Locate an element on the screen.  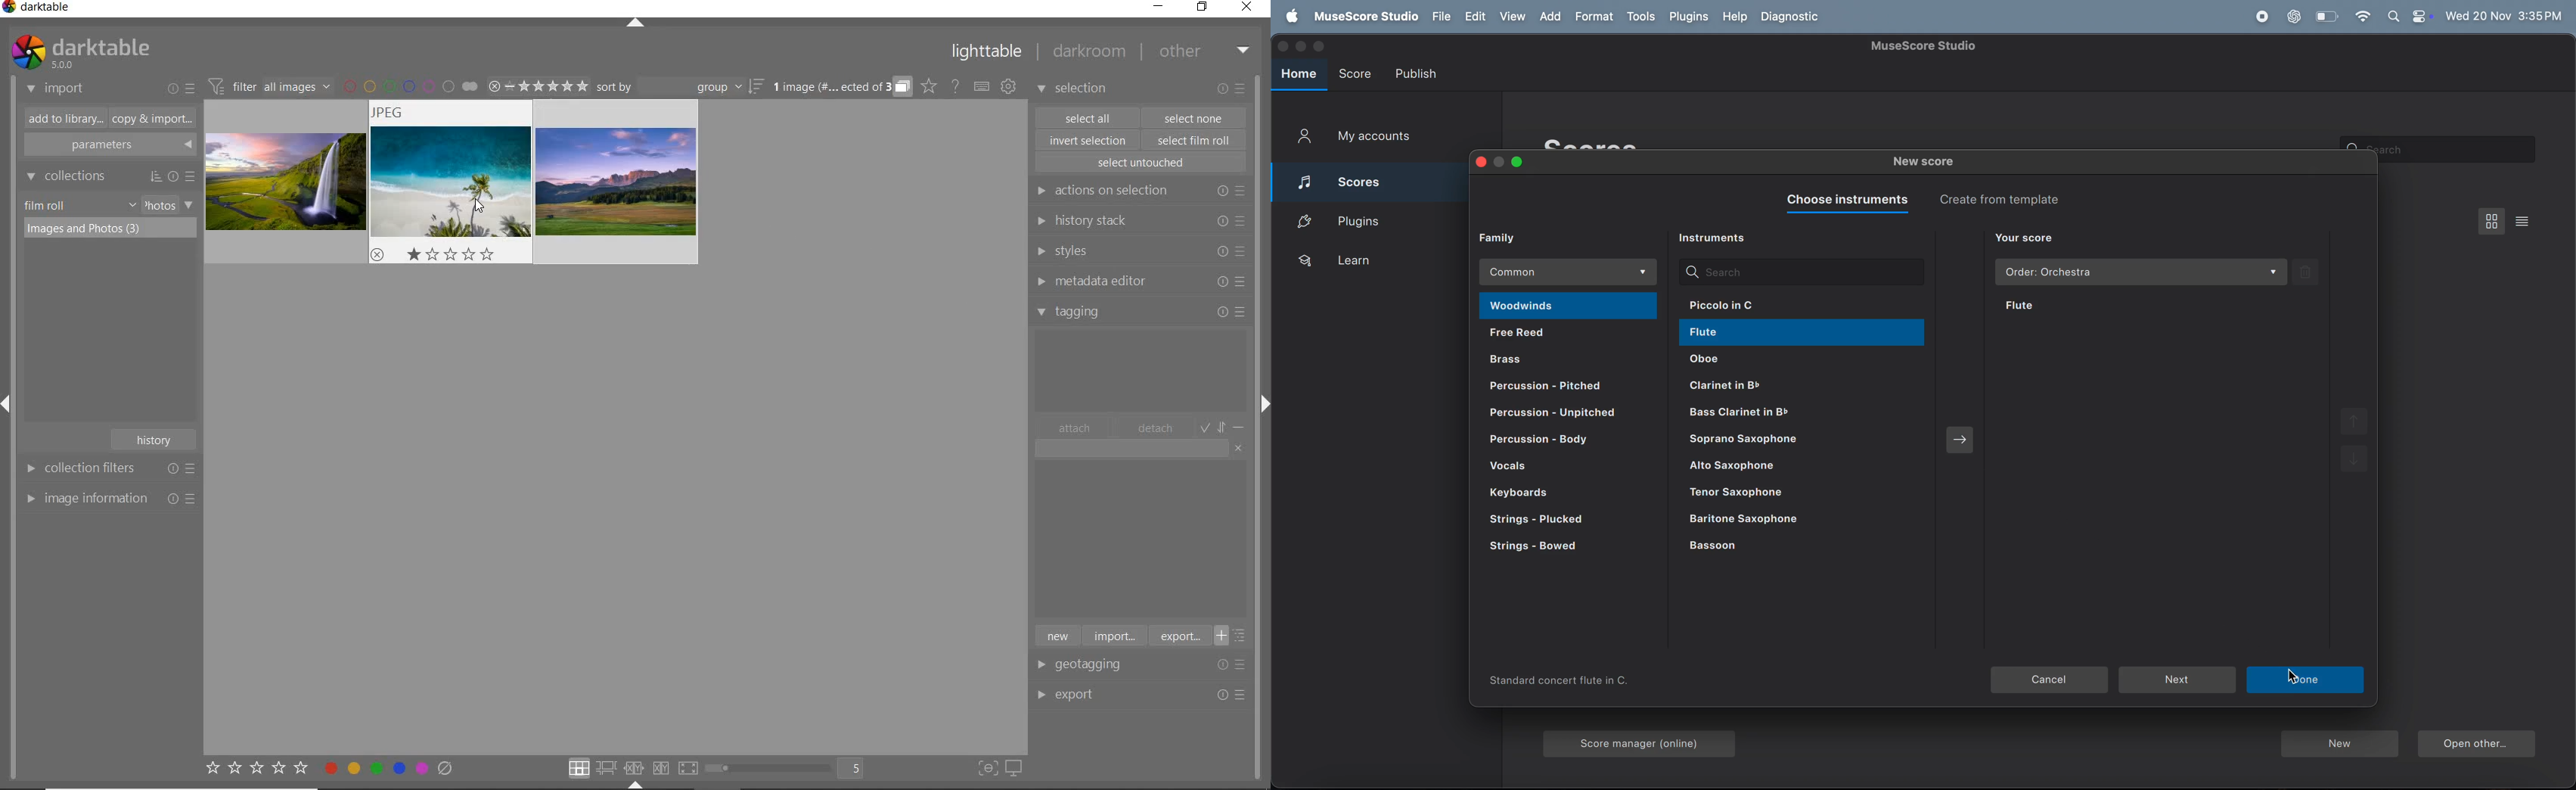
minimize is located at coordinates (1303, 45).